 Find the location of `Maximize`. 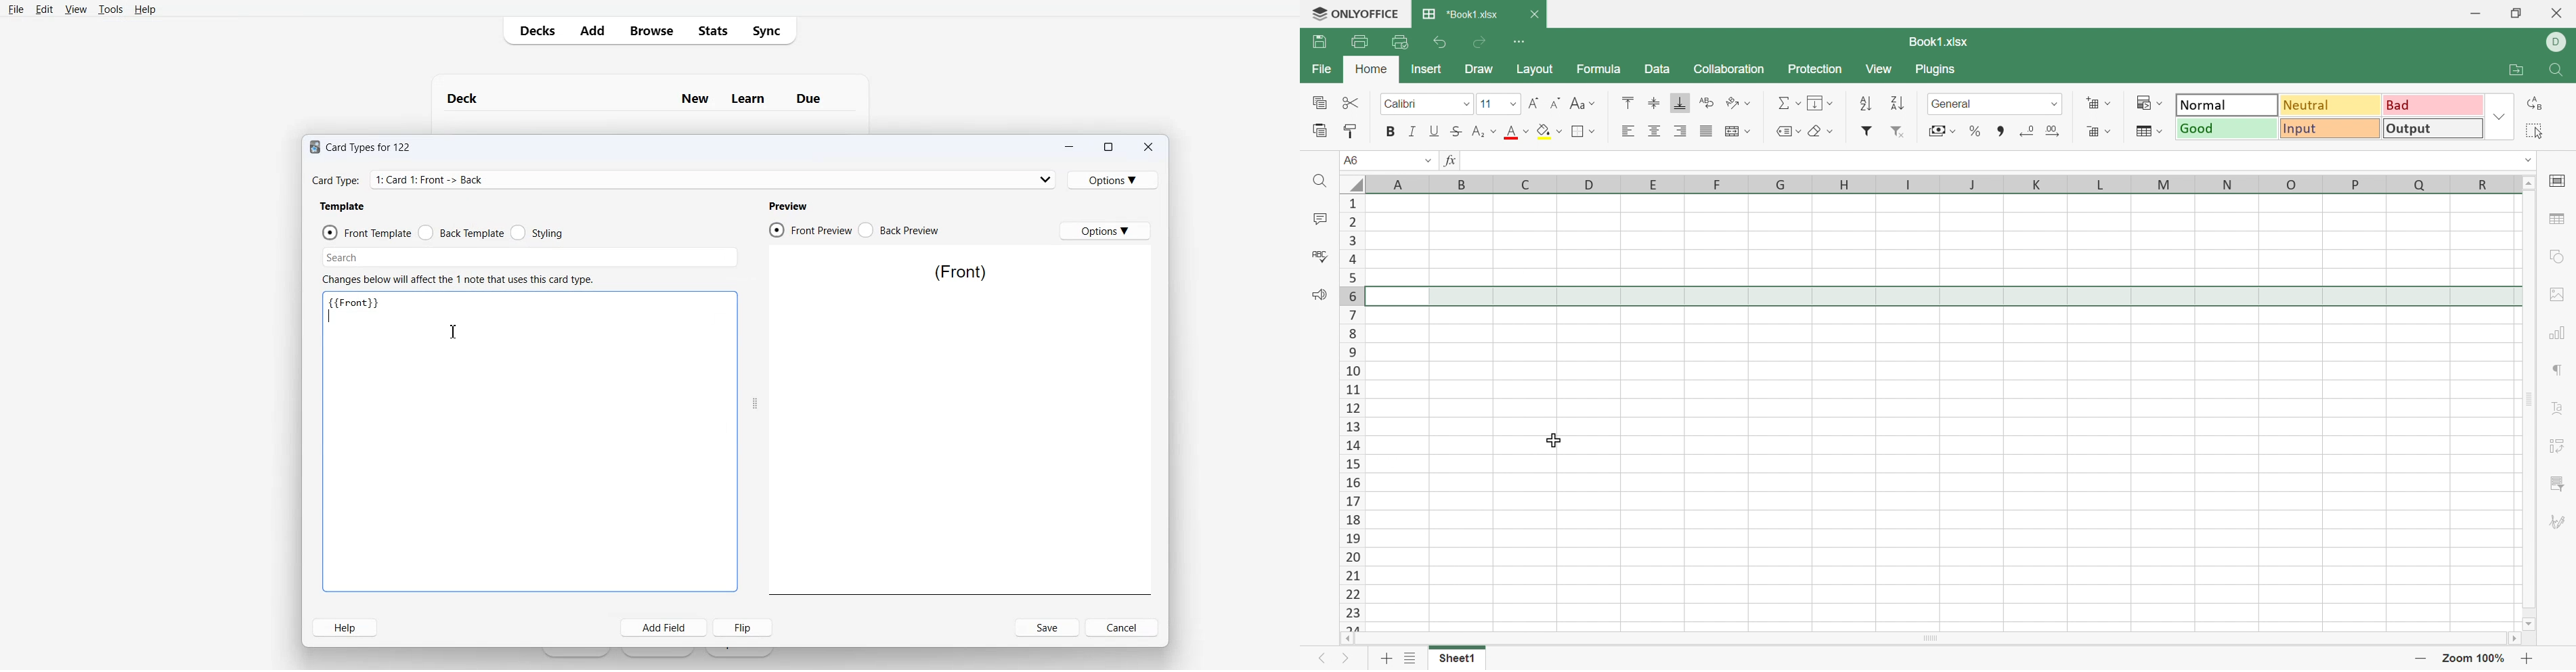

Maximize is located at coordinates (1108, 146).